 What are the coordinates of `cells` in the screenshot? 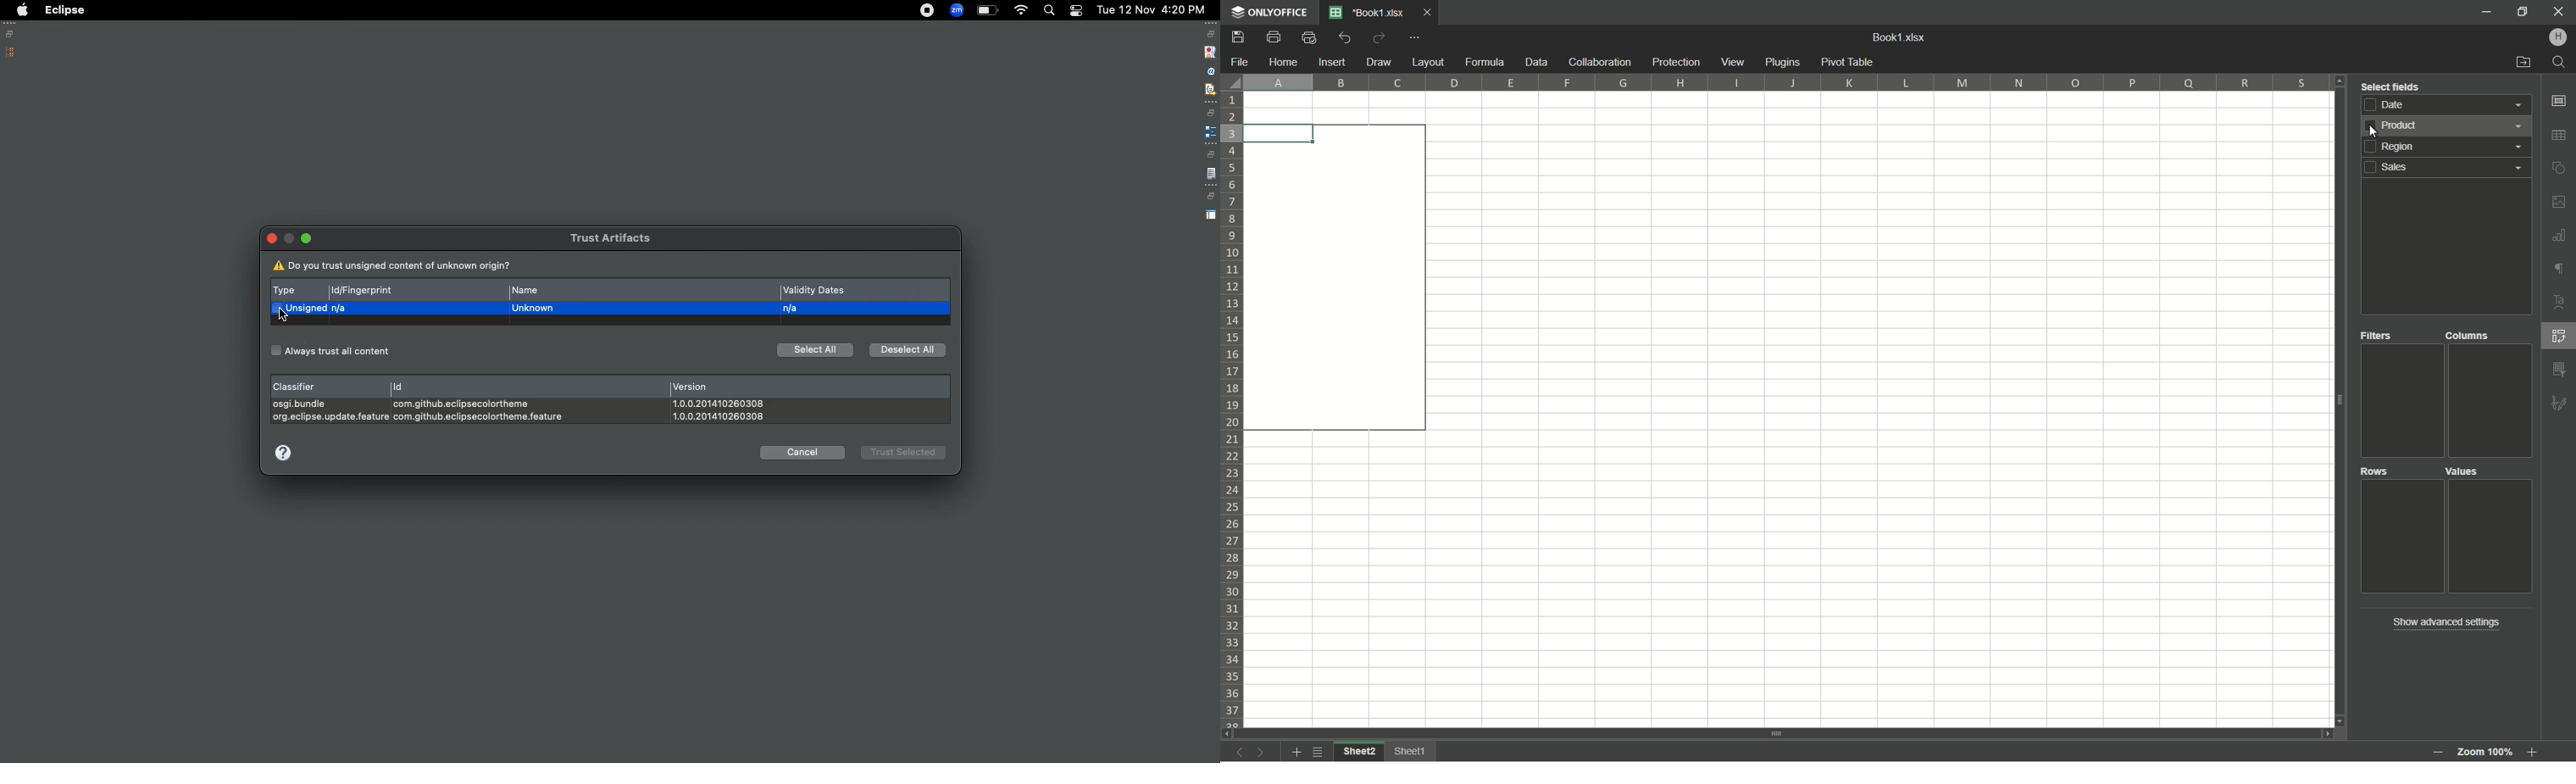 It's located at (1338, 109).